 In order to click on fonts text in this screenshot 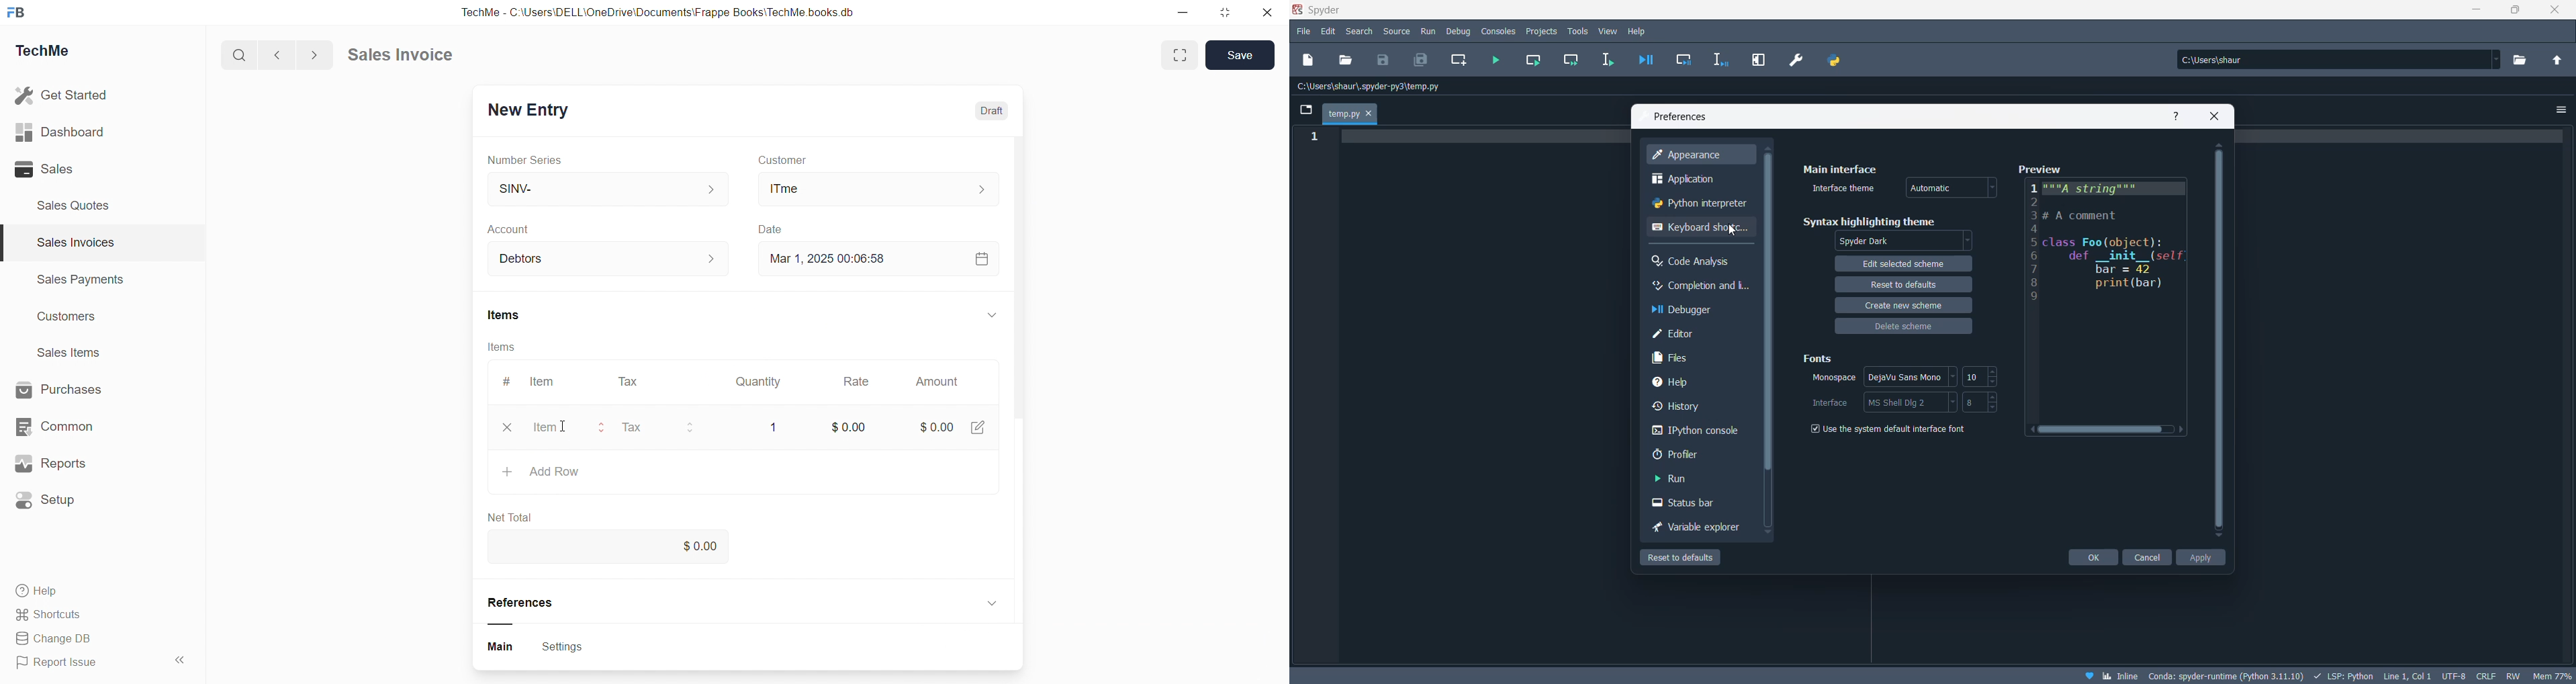, I will do `click(1819, 361)`.